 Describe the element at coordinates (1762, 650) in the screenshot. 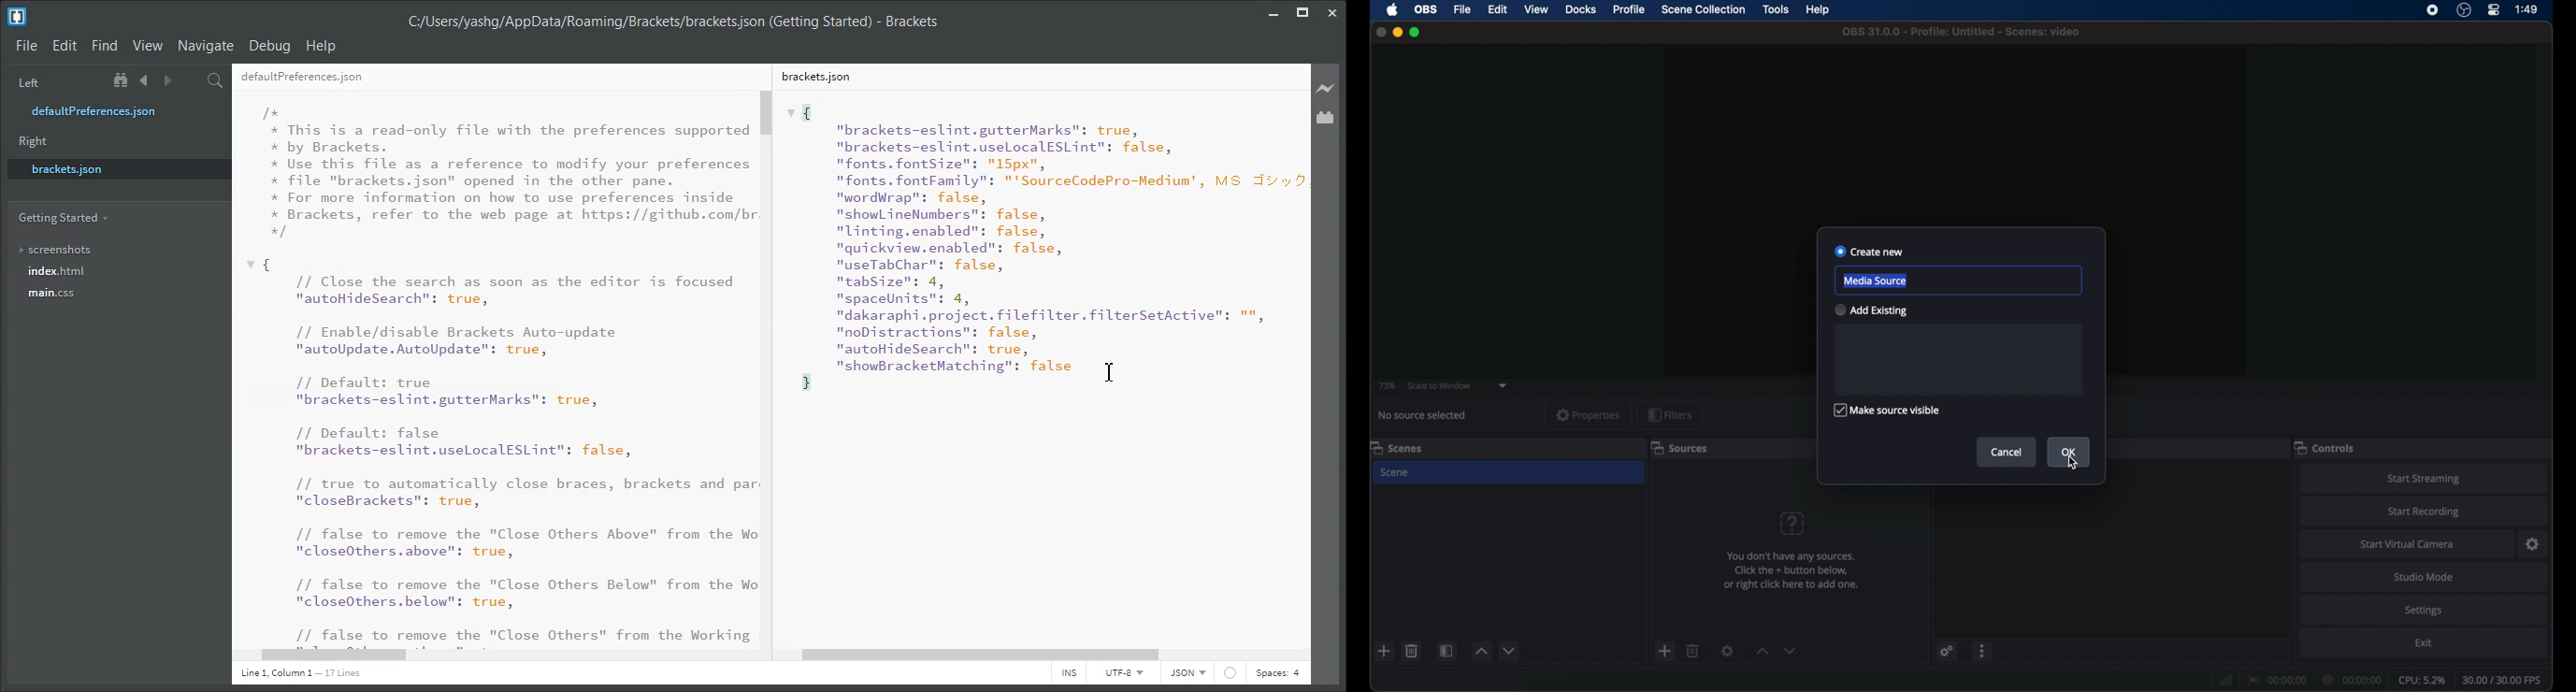

I see `increment` at that location.